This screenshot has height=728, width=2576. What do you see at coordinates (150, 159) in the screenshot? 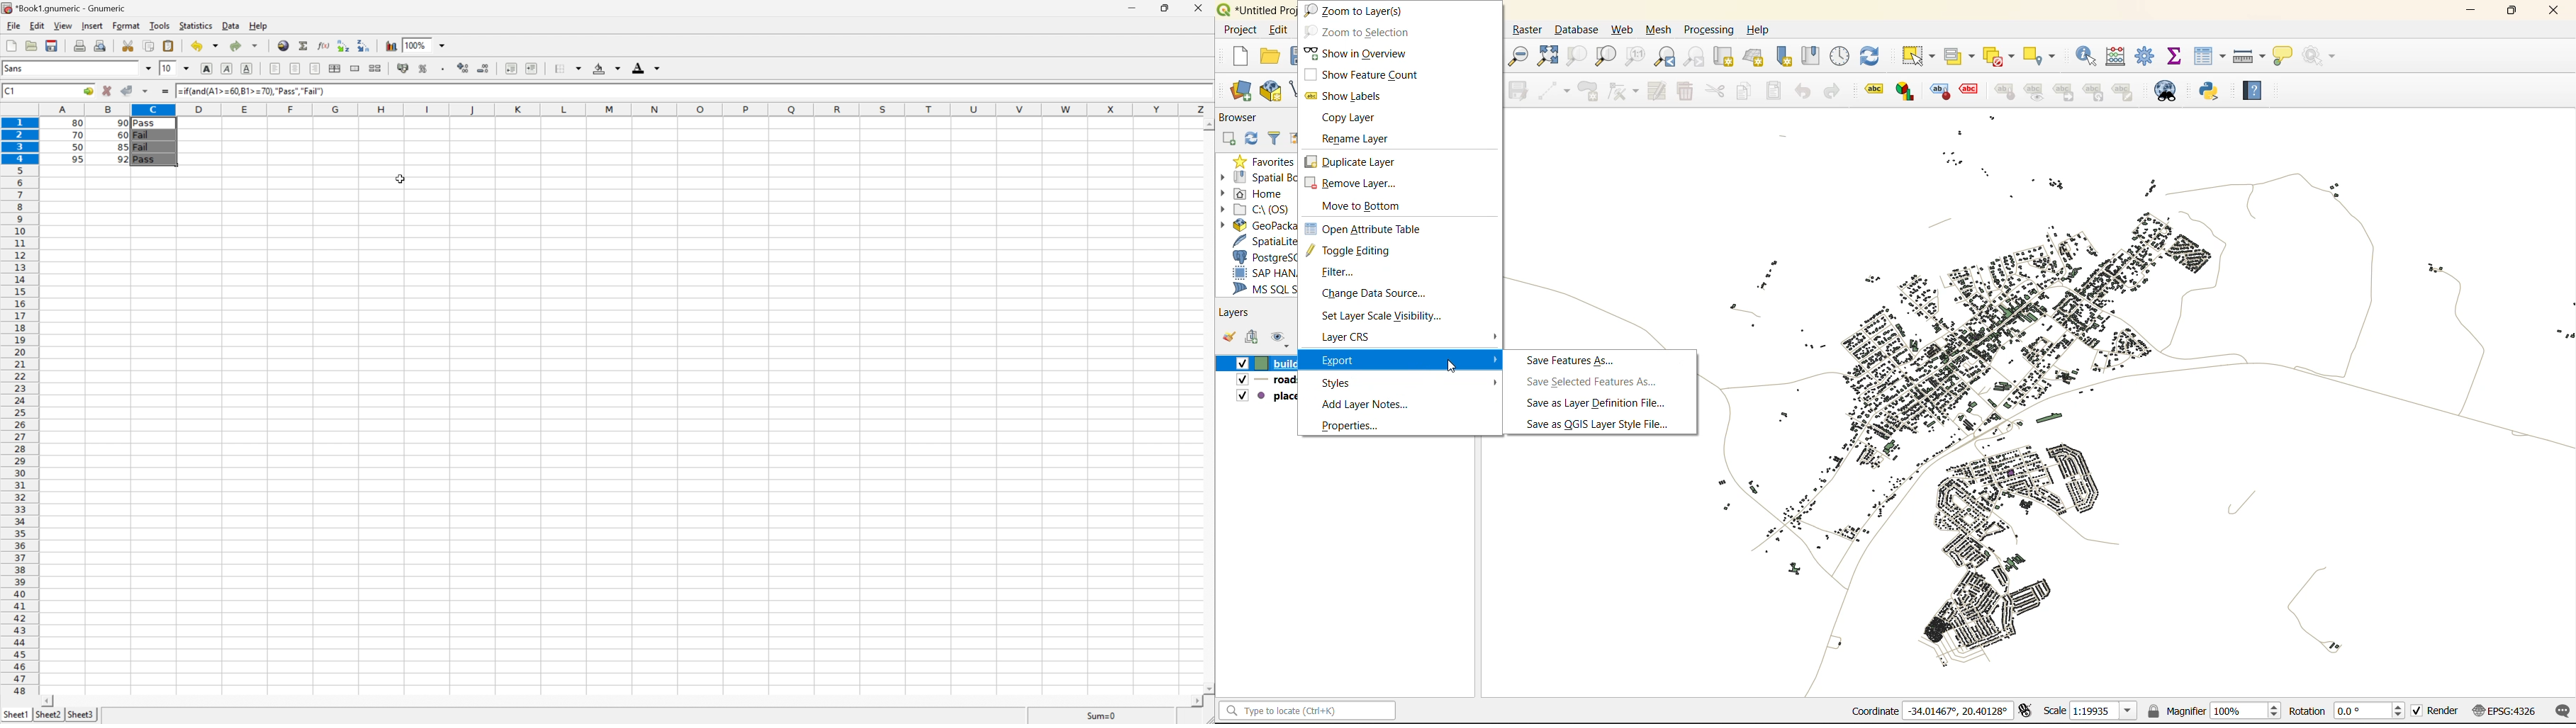
I see `Pass` at bounding box center [150, 159].